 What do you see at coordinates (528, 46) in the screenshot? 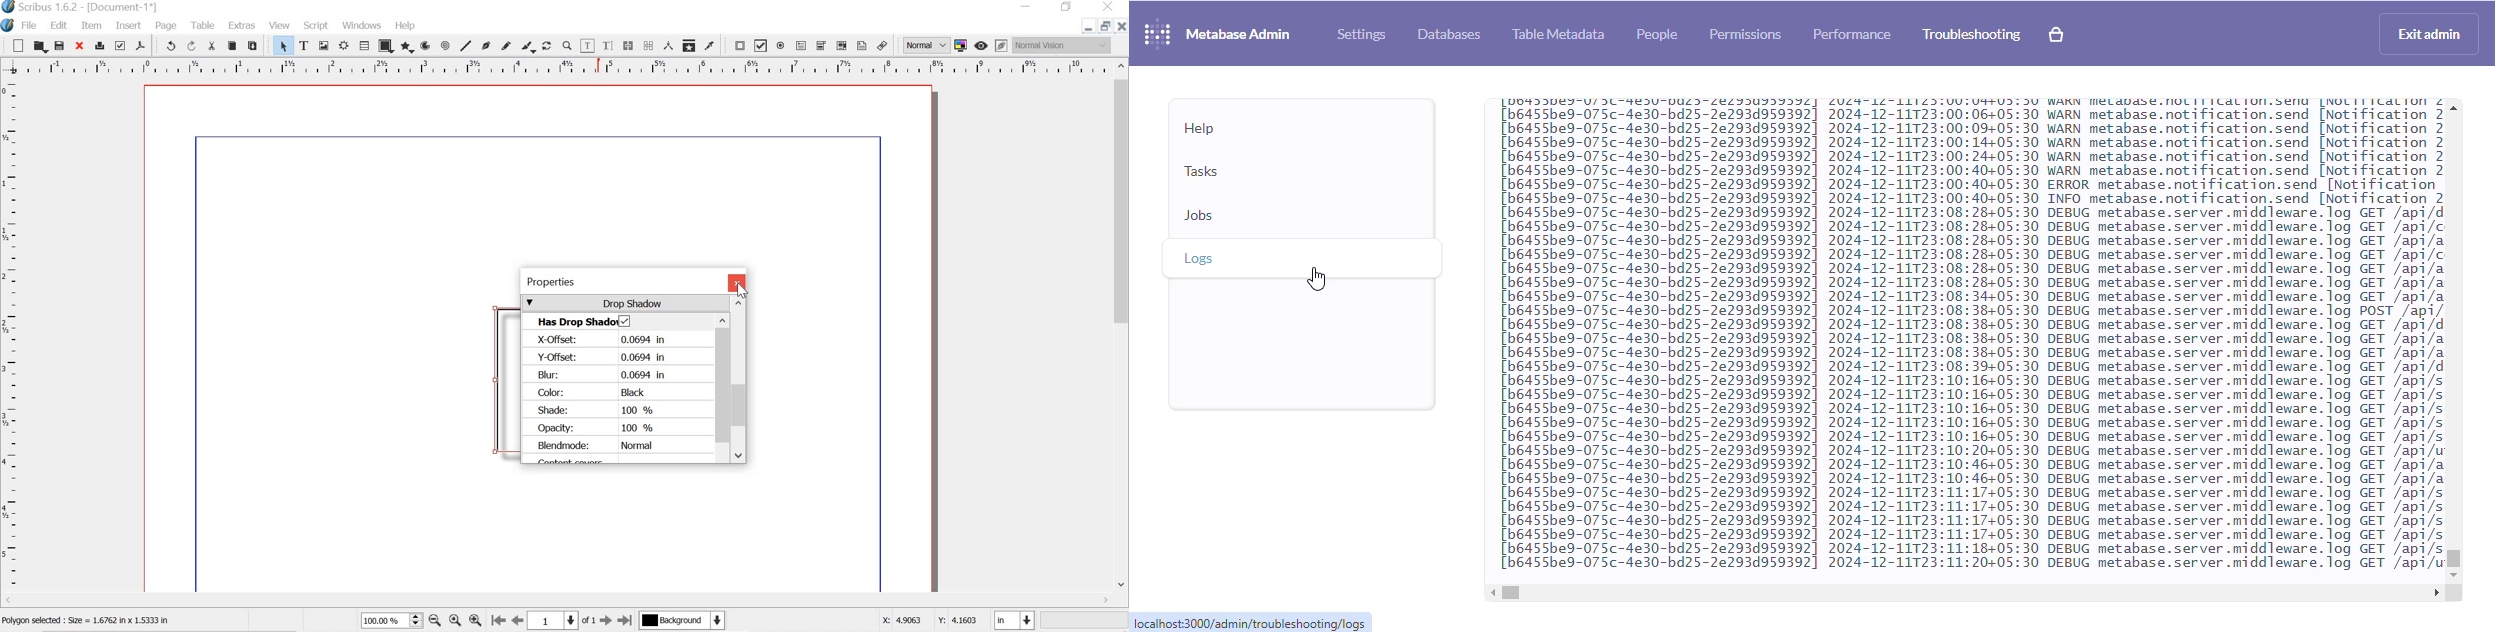
I see `calligraphic line` at bounding box center [528, 46].